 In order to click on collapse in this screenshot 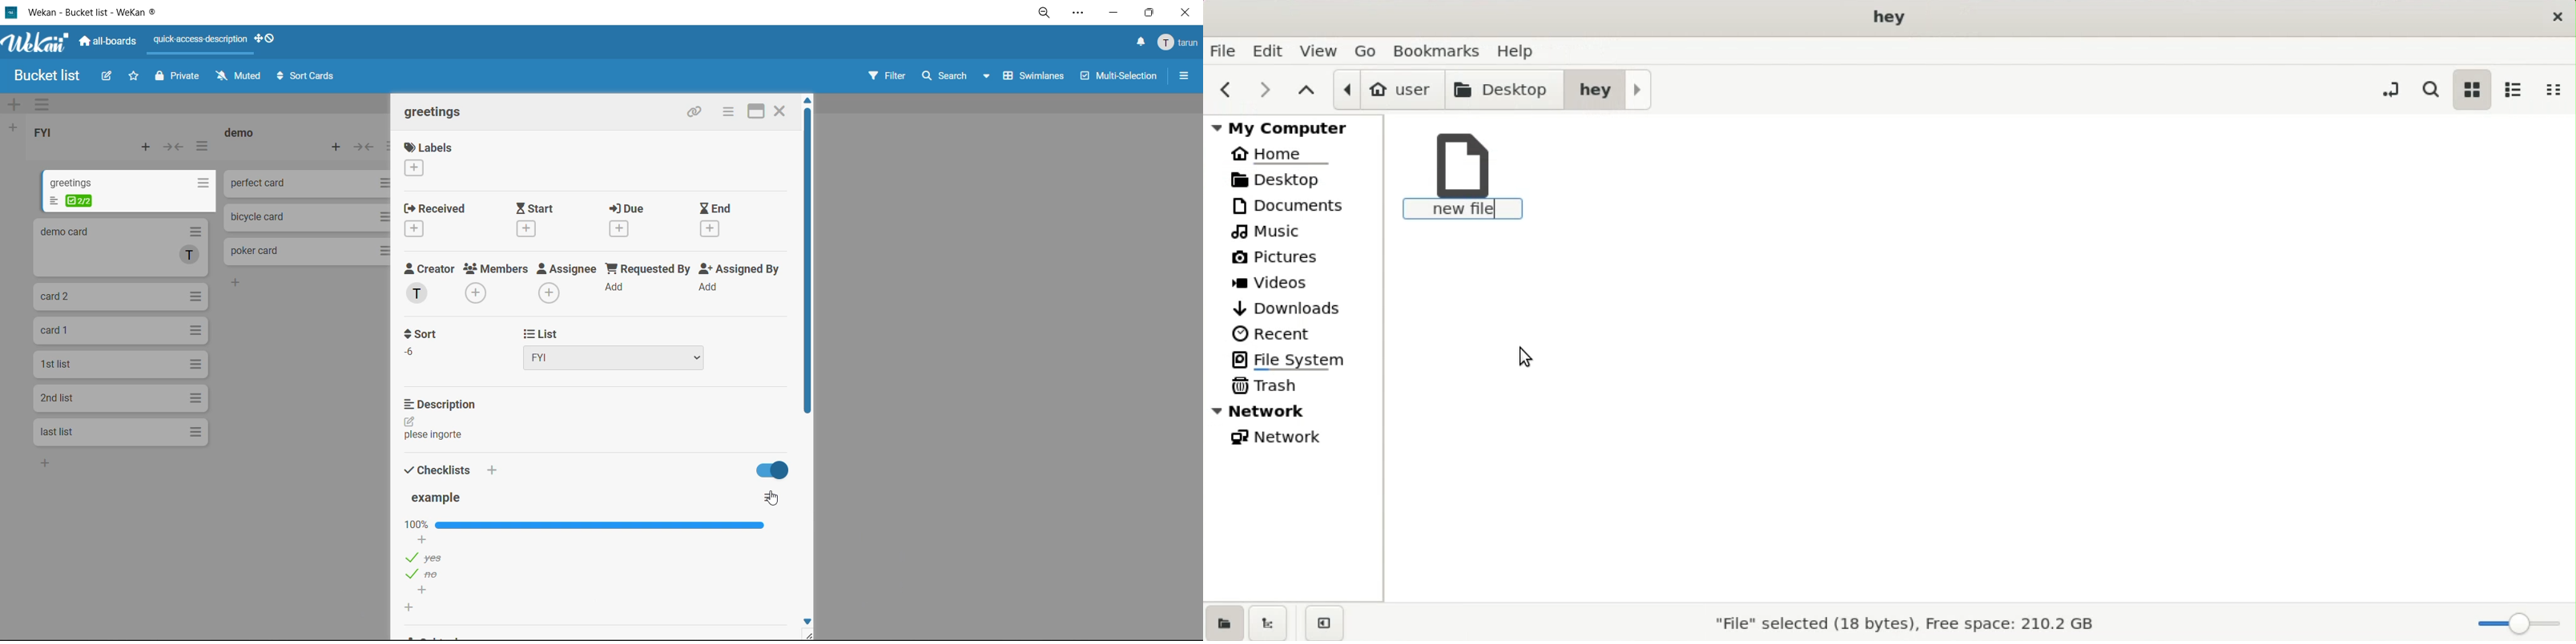, I will do `click(174, 147)`.